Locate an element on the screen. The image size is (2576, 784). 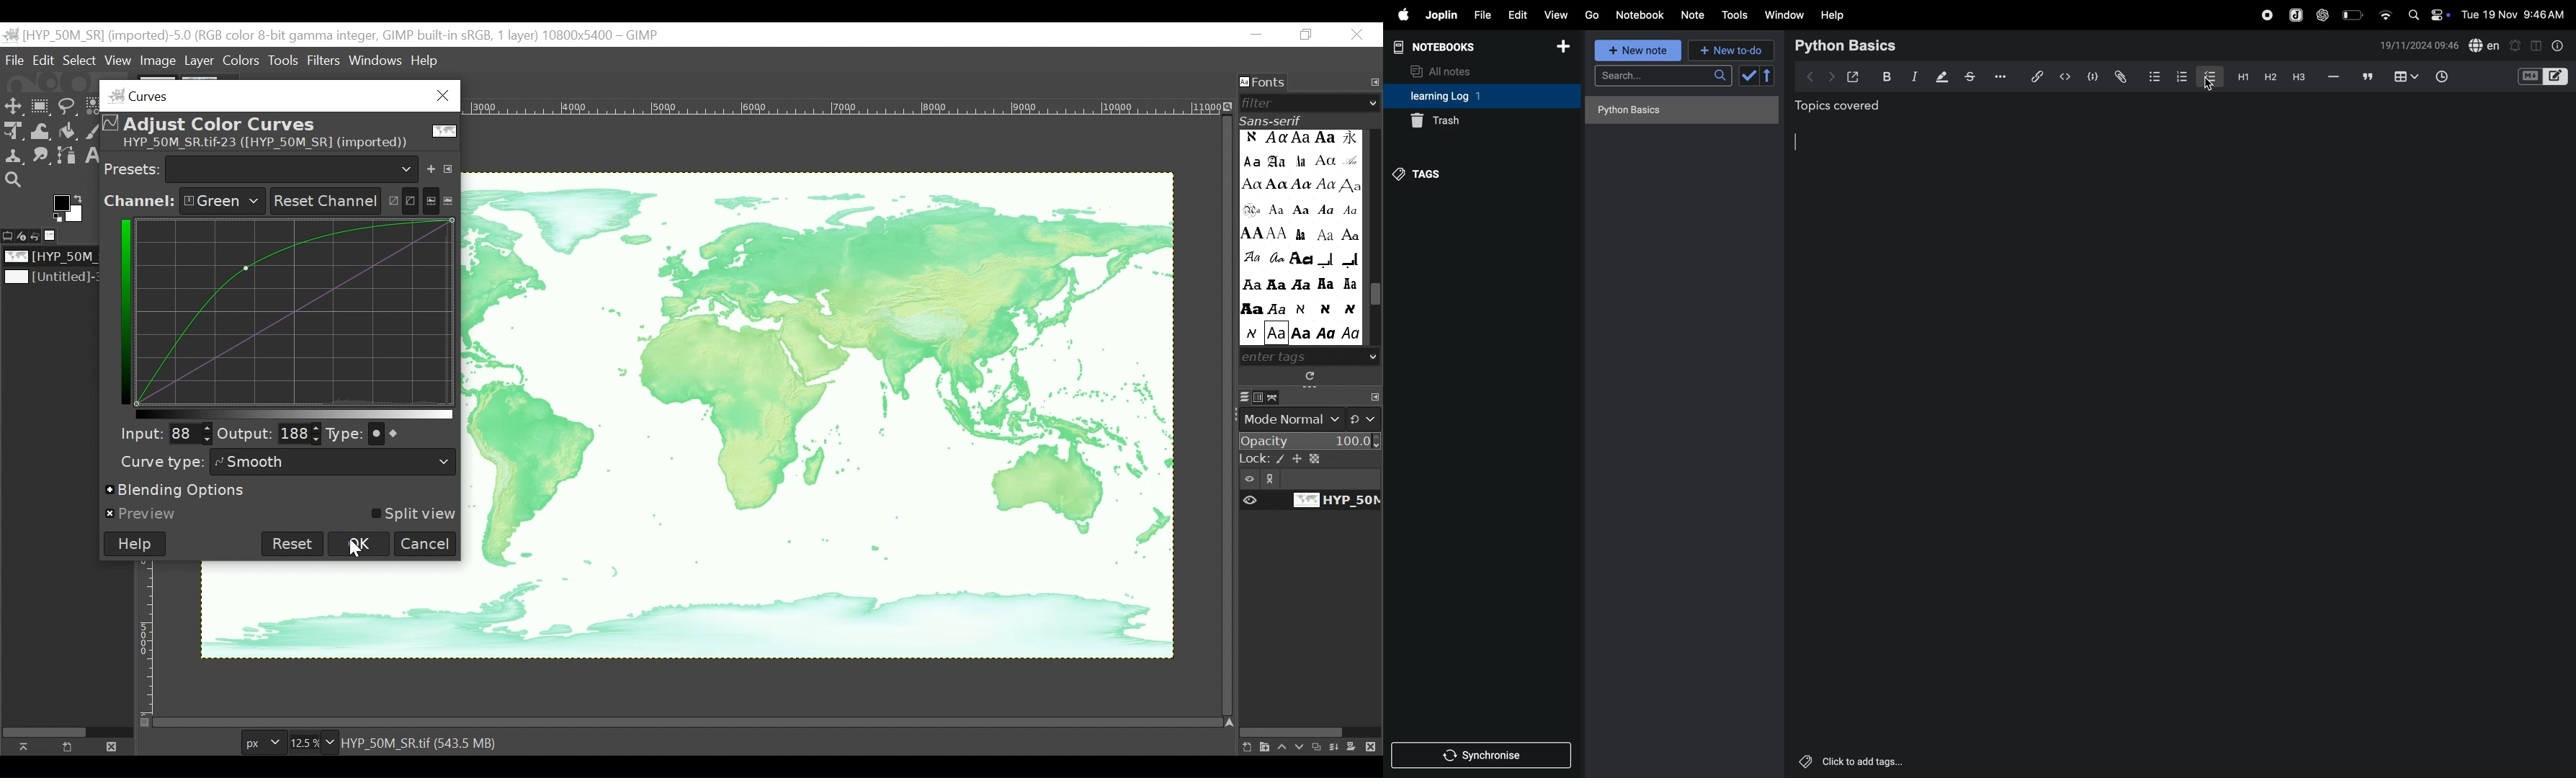
record is located at coordinates (2267, 13).